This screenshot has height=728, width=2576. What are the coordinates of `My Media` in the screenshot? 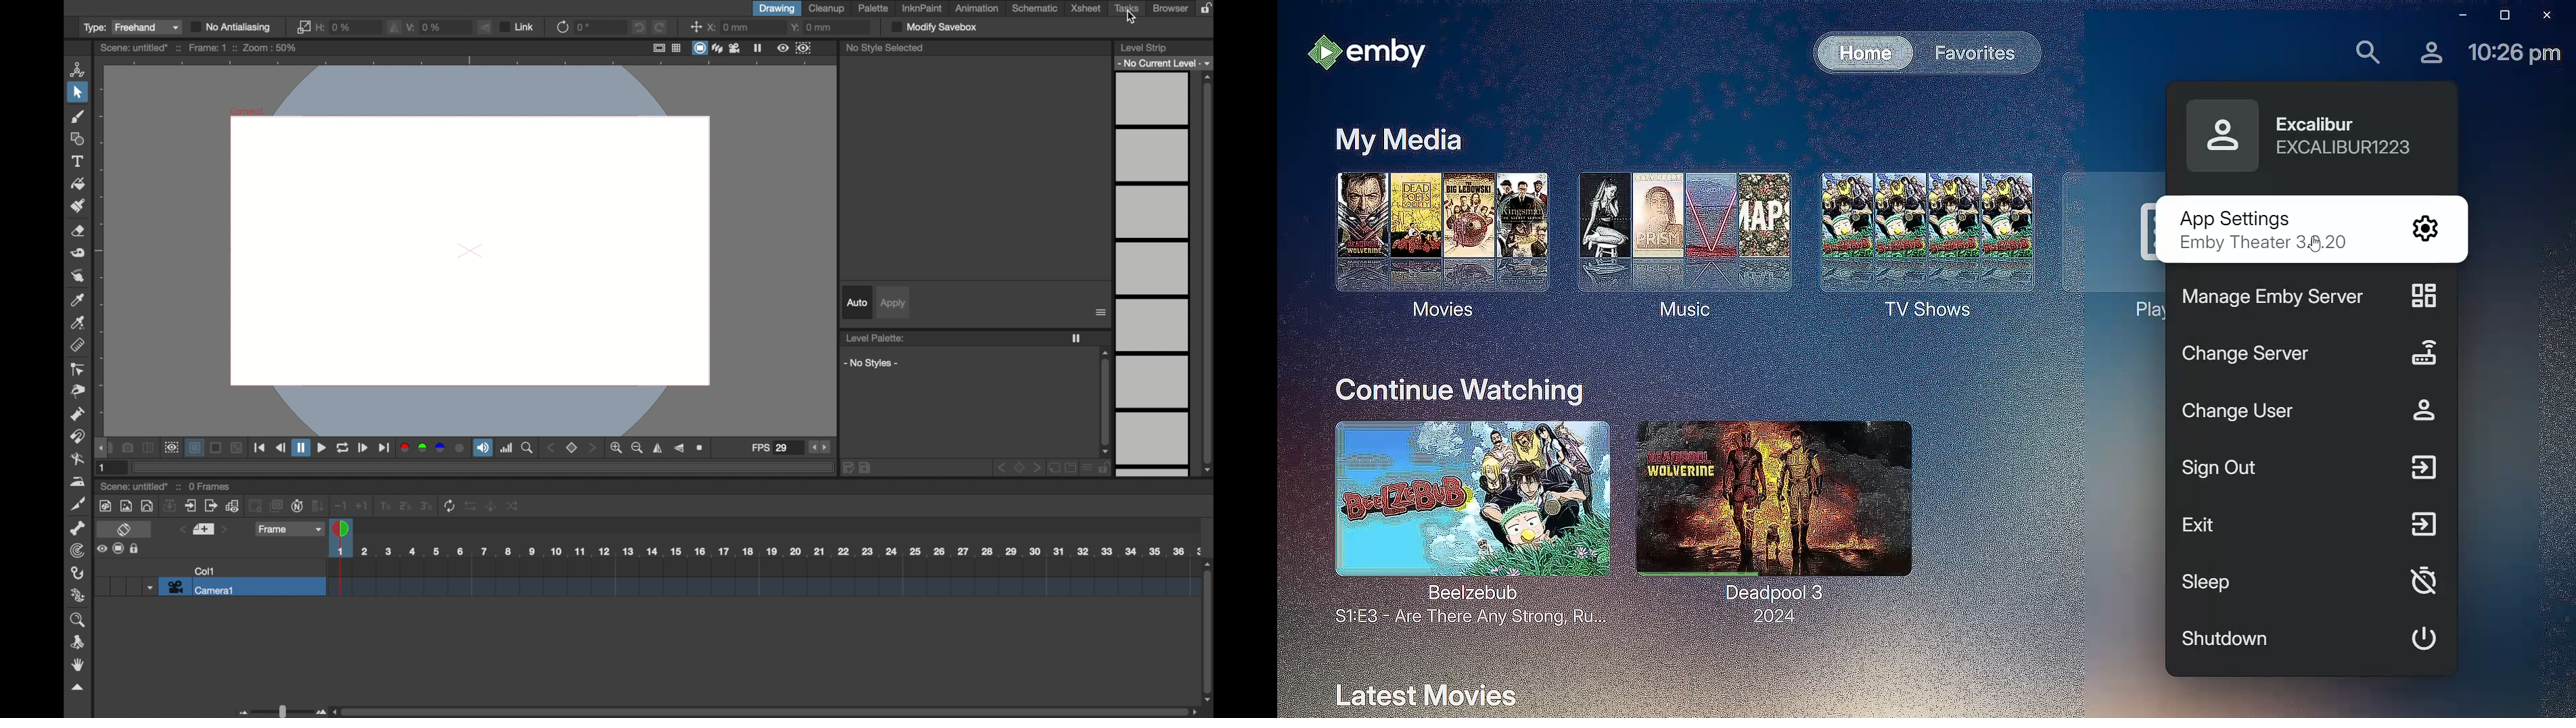 It's located at (1392, 139).